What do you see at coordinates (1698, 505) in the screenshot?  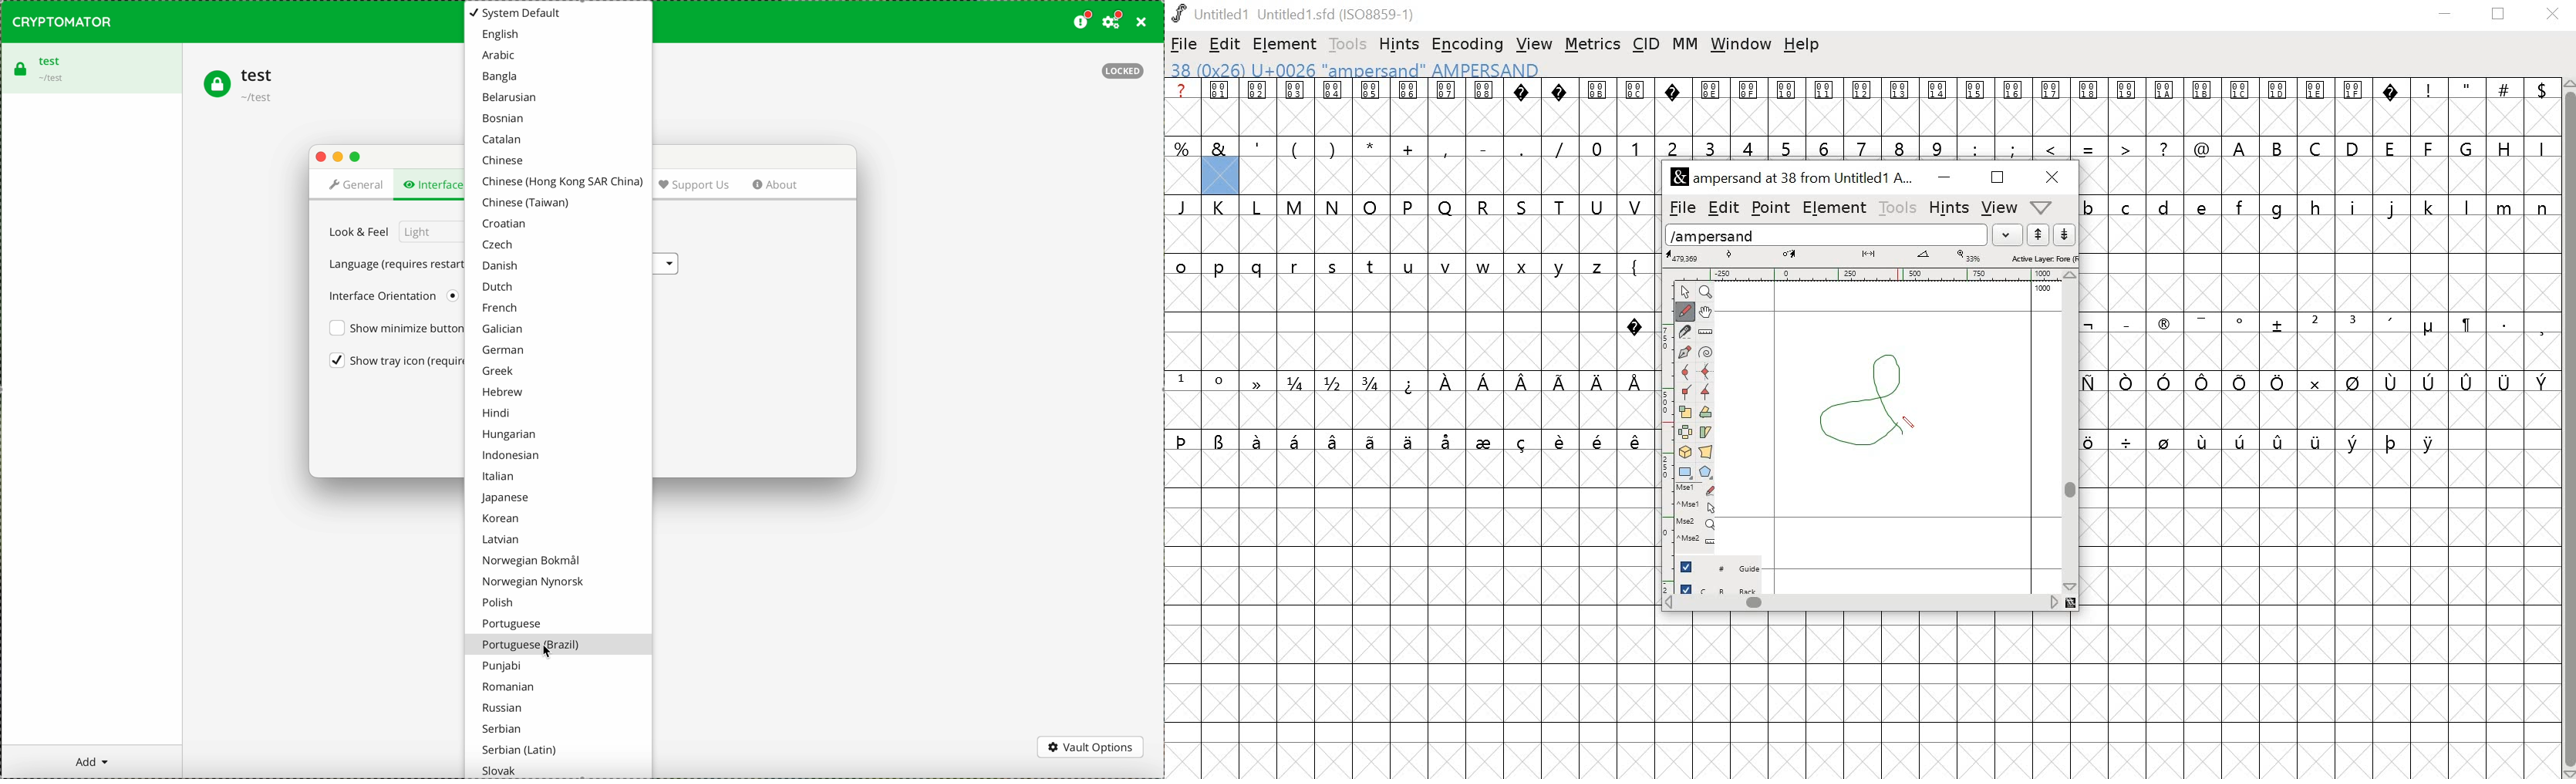 I see `^Mse1` at bounding box center [1698, 505].